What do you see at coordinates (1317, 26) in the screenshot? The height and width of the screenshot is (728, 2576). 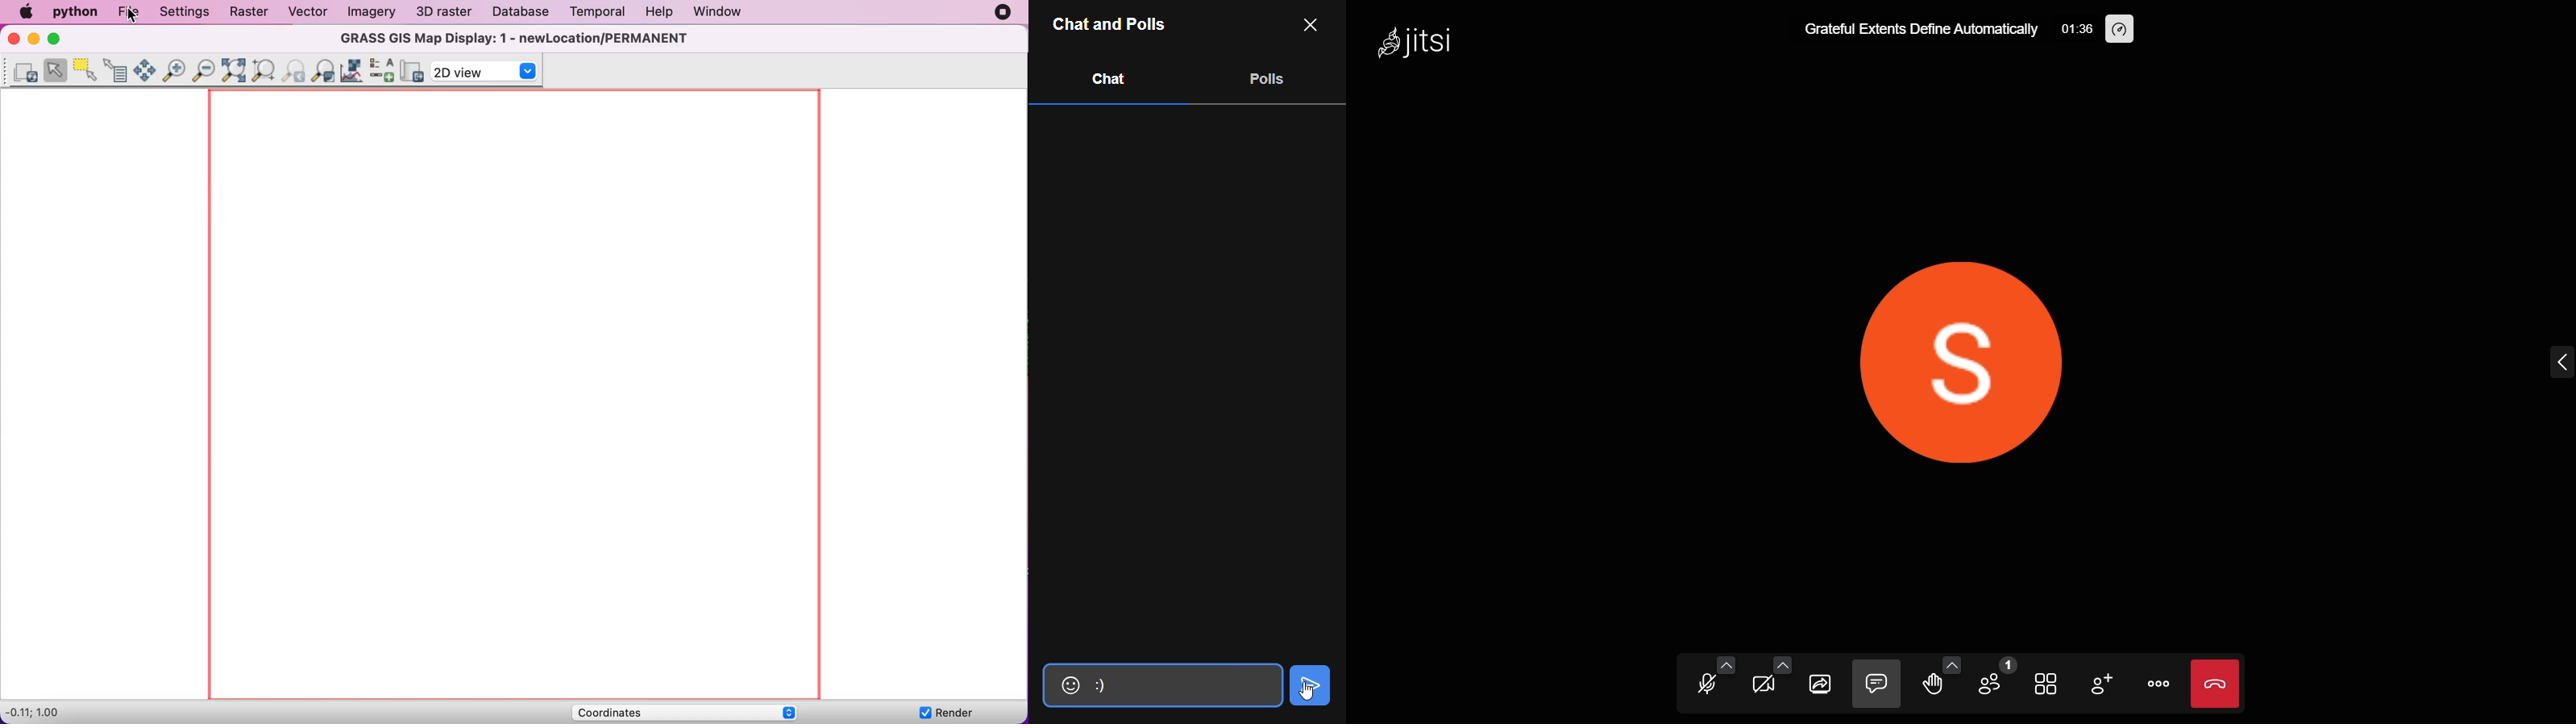 I see `close pane` at bounding box center [1317, 26].